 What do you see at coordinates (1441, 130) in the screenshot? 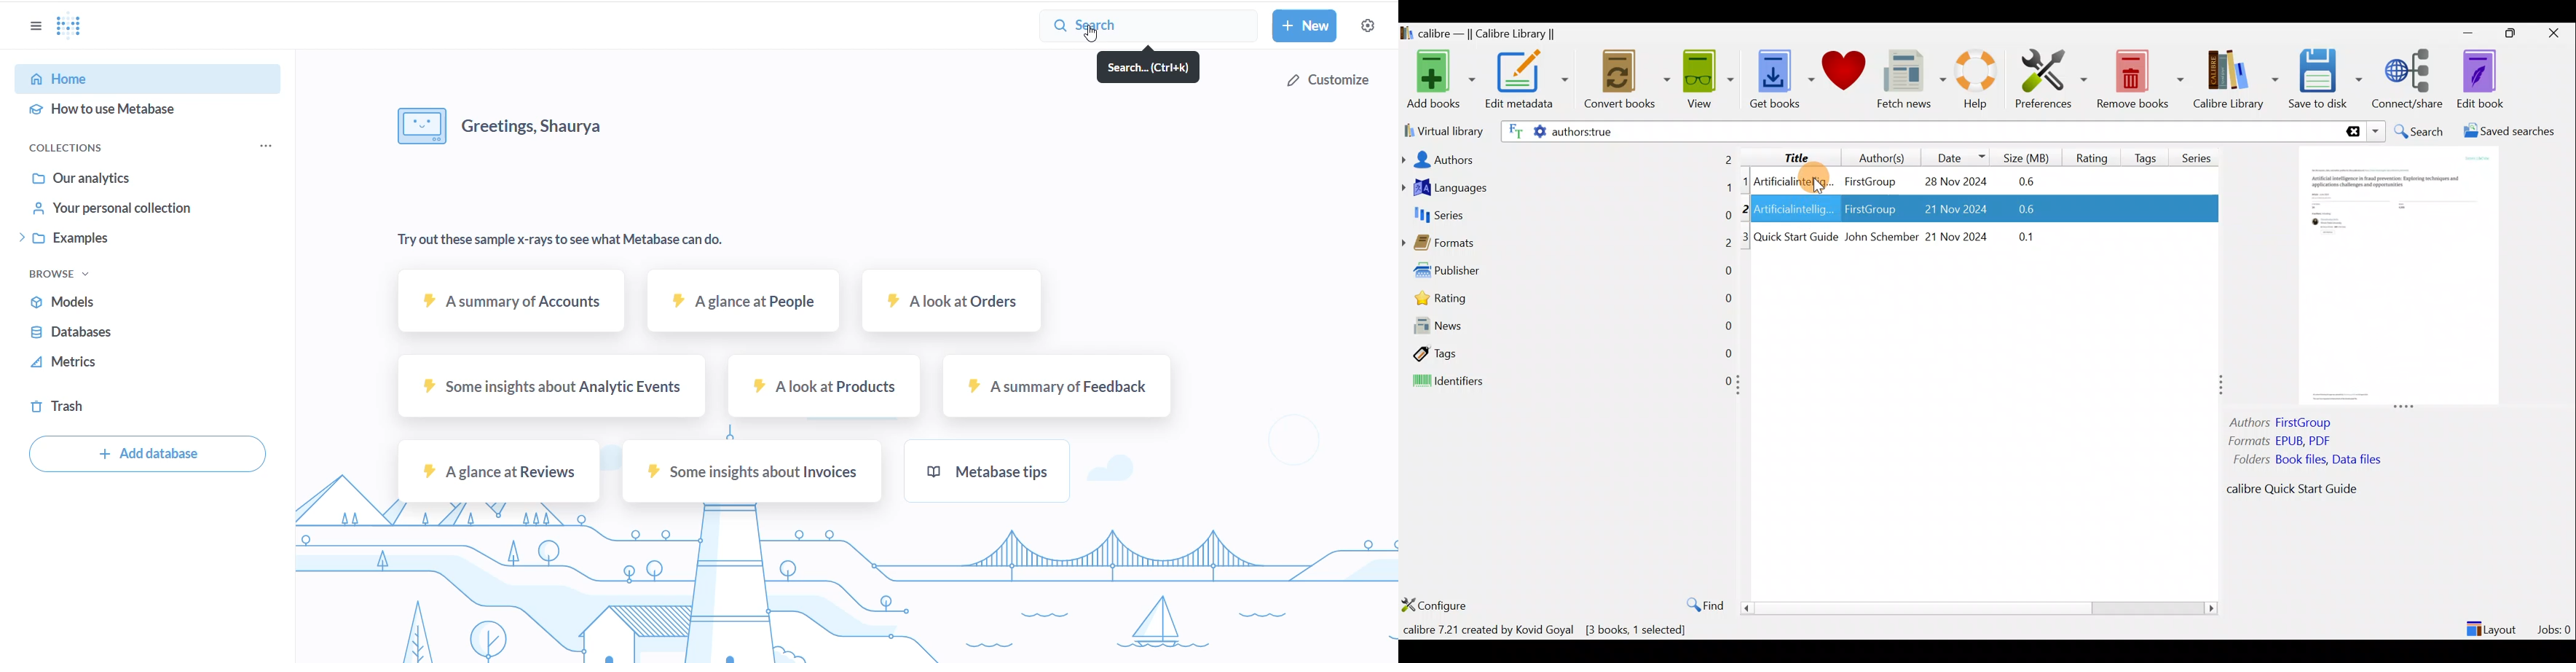
I see `Virtual library` at bounding box center [1441, 130].